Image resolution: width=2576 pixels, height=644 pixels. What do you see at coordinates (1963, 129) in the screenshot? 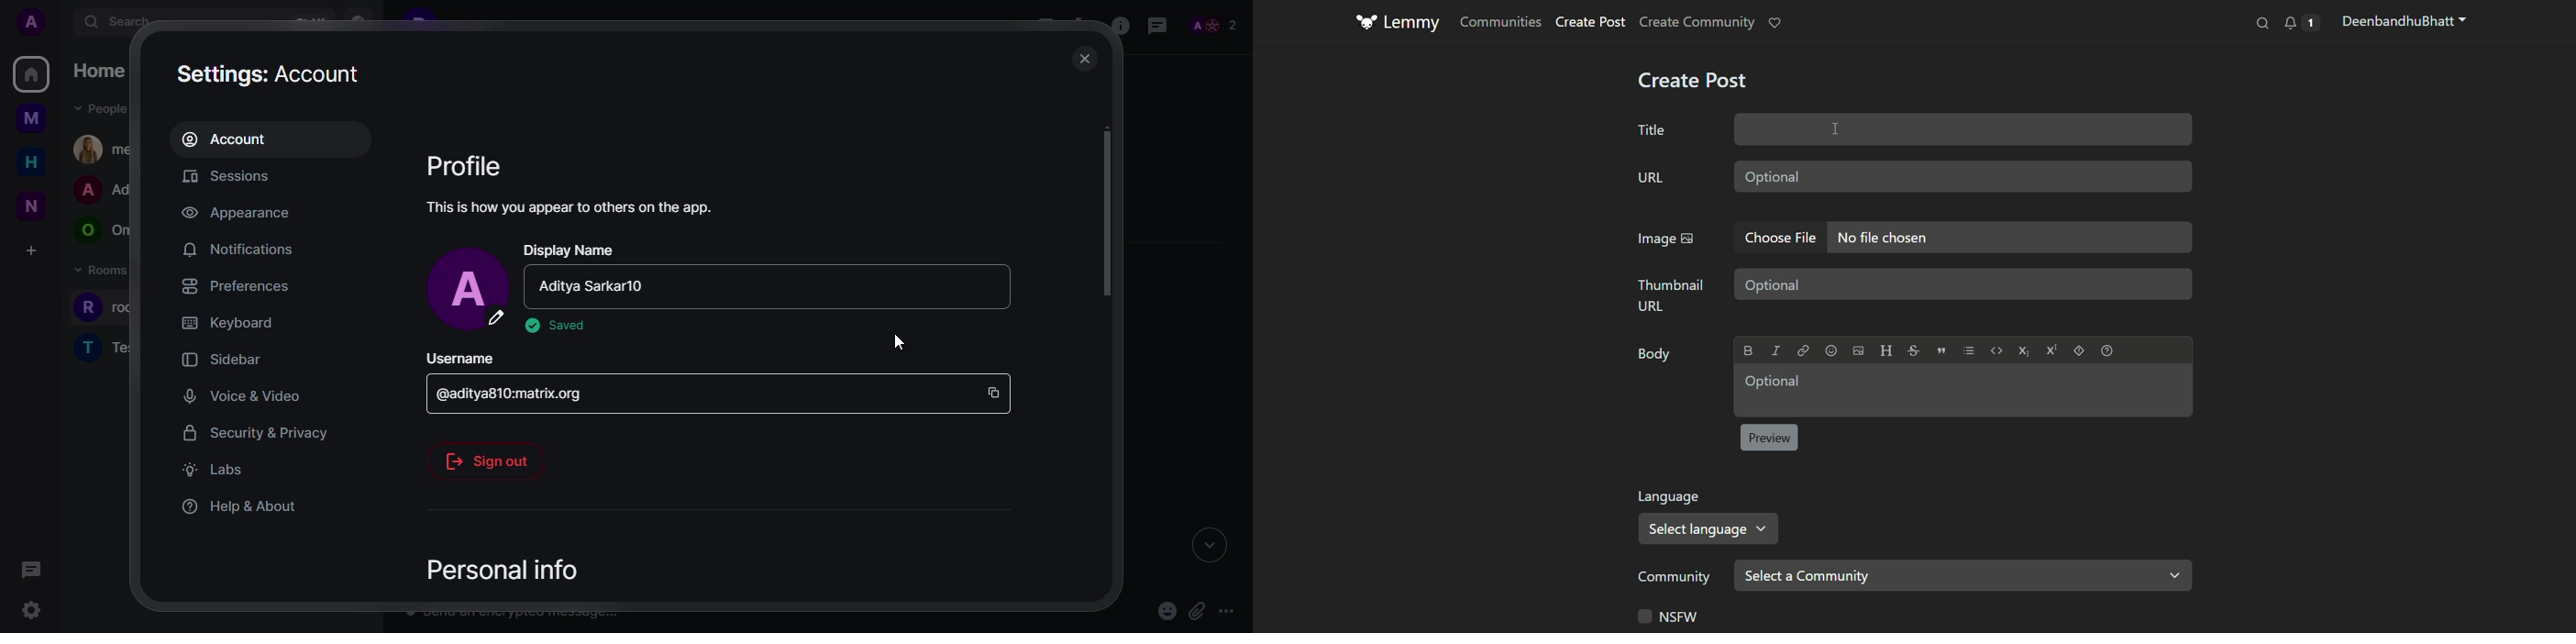
I see `text box` at bounding box center [1963, 129].